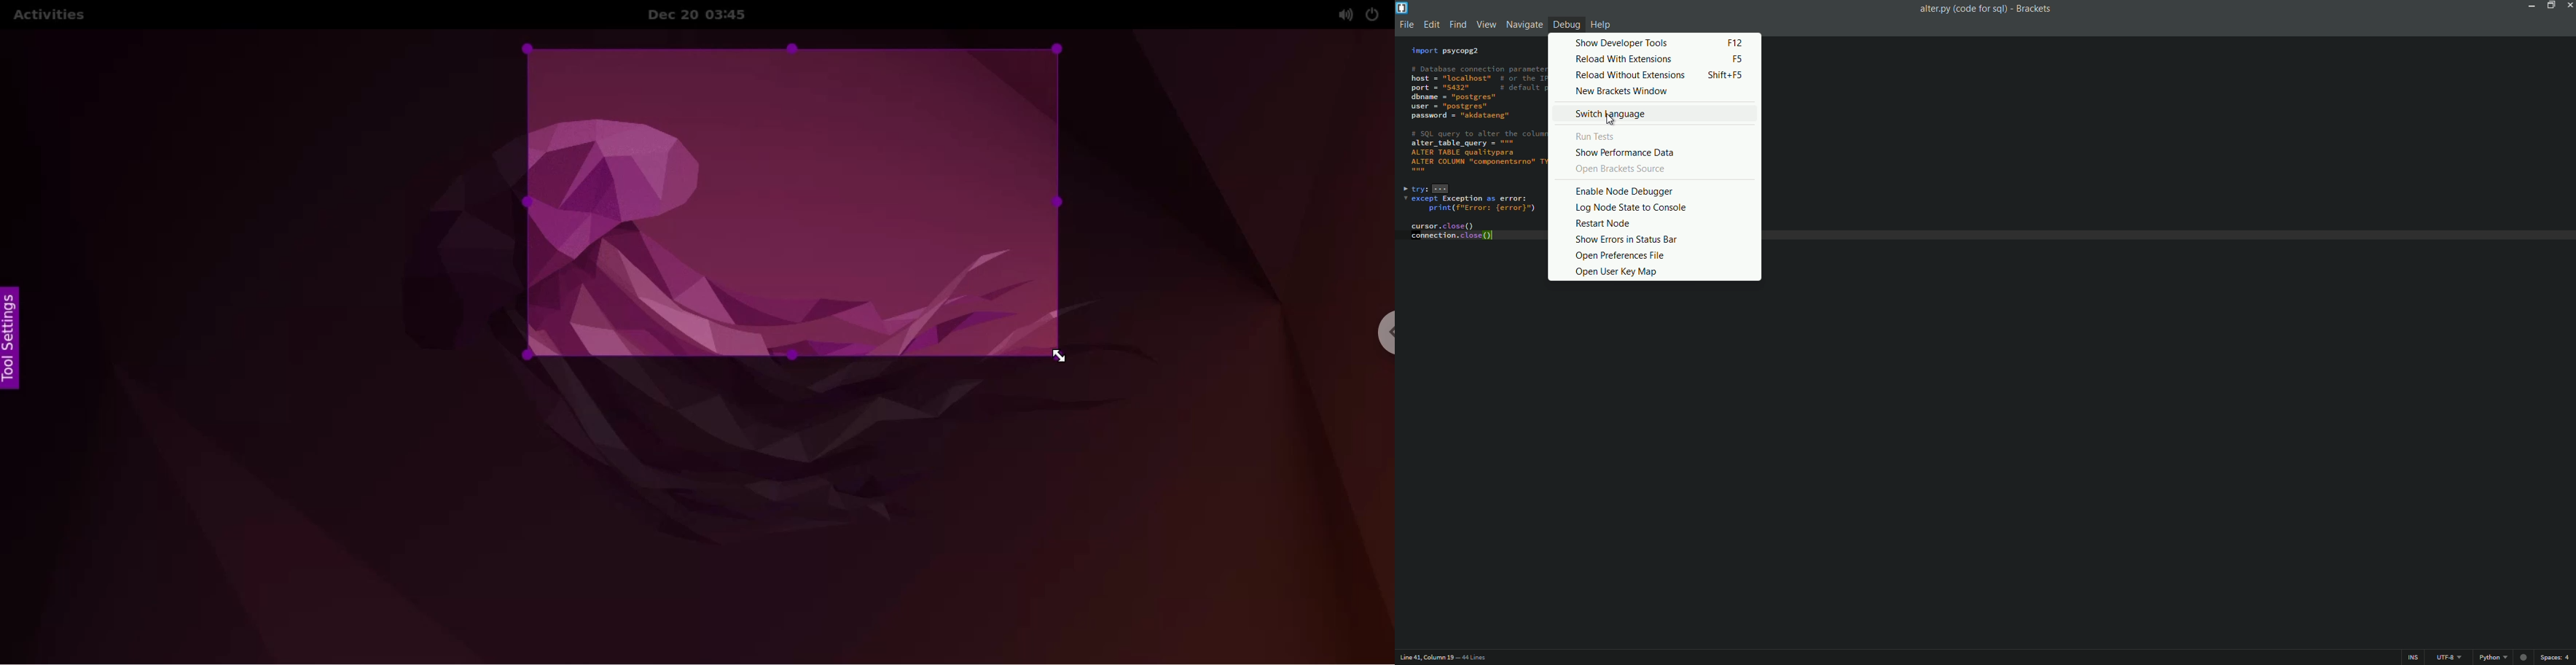 The width and height of the screenshot is (2576, 672). I want to click on maximize, so click(2550, 6).